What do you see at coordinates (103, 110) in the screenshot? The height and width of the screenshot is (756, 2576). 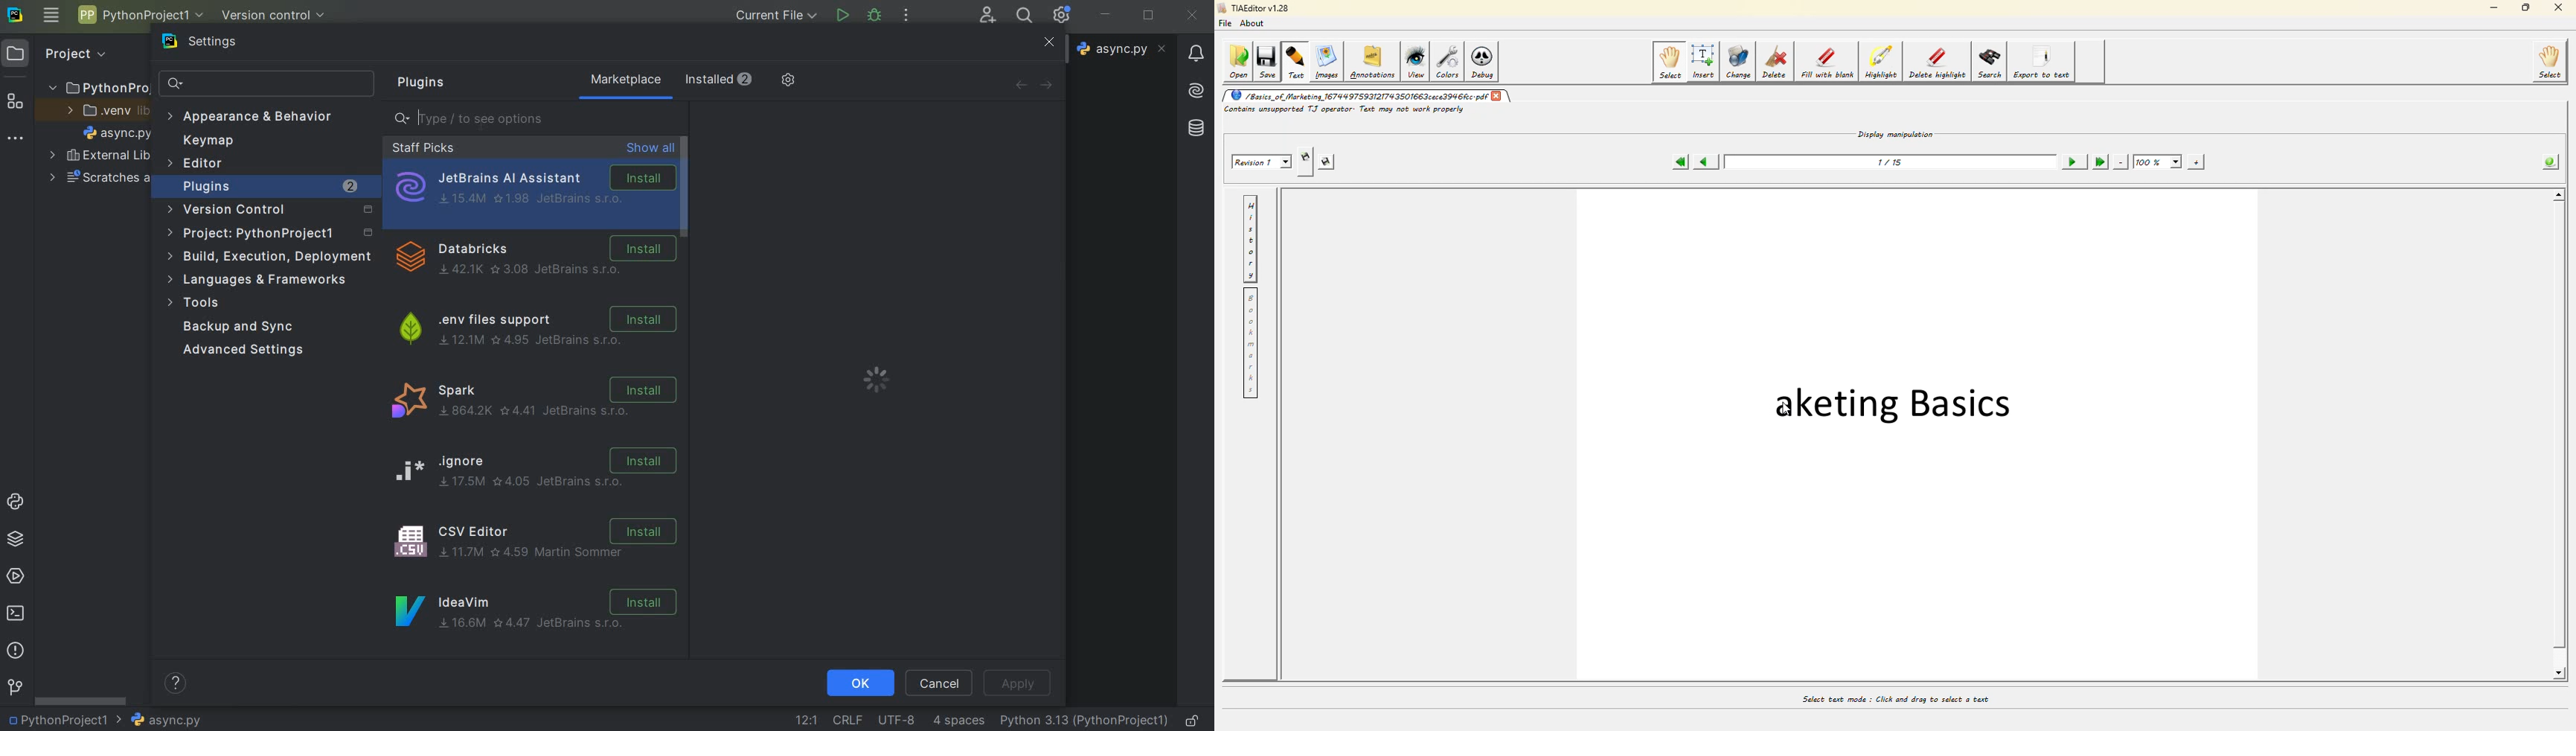 I see `.venv` at bounding box center [103, 110].